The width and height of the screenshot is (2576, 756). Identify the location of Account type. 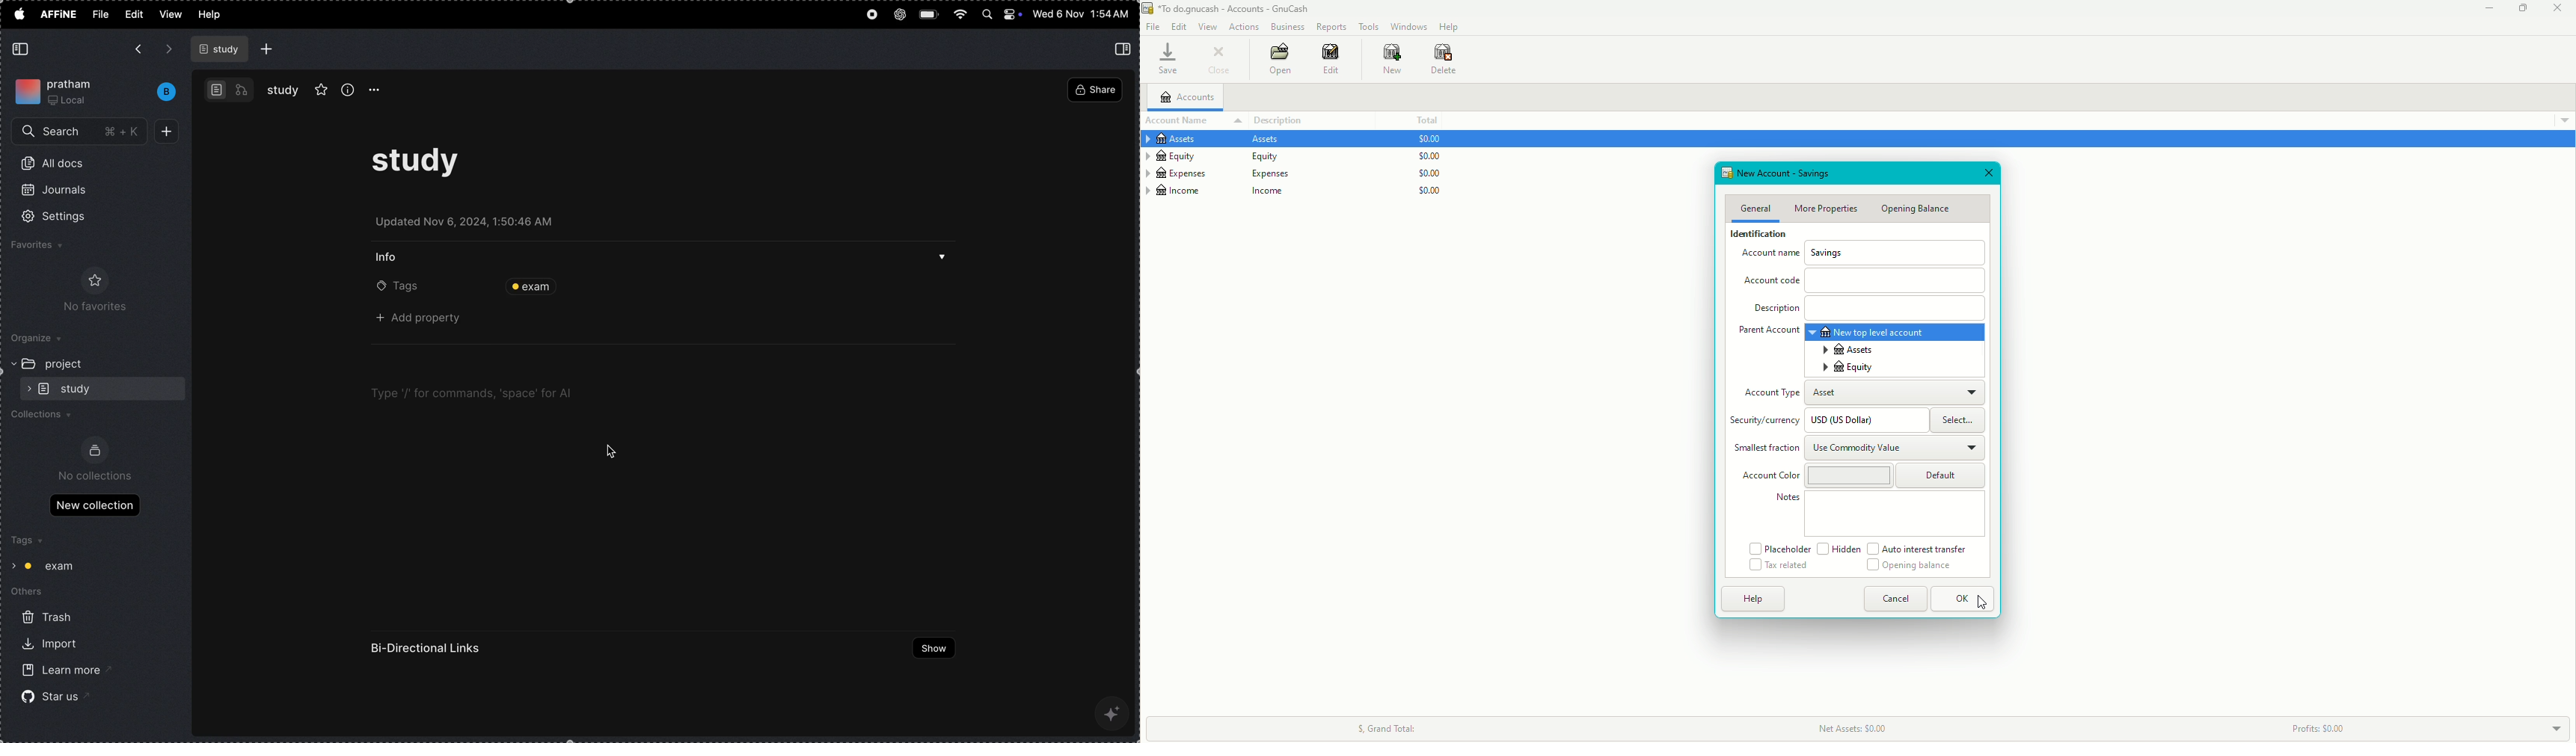
(1771, 395).